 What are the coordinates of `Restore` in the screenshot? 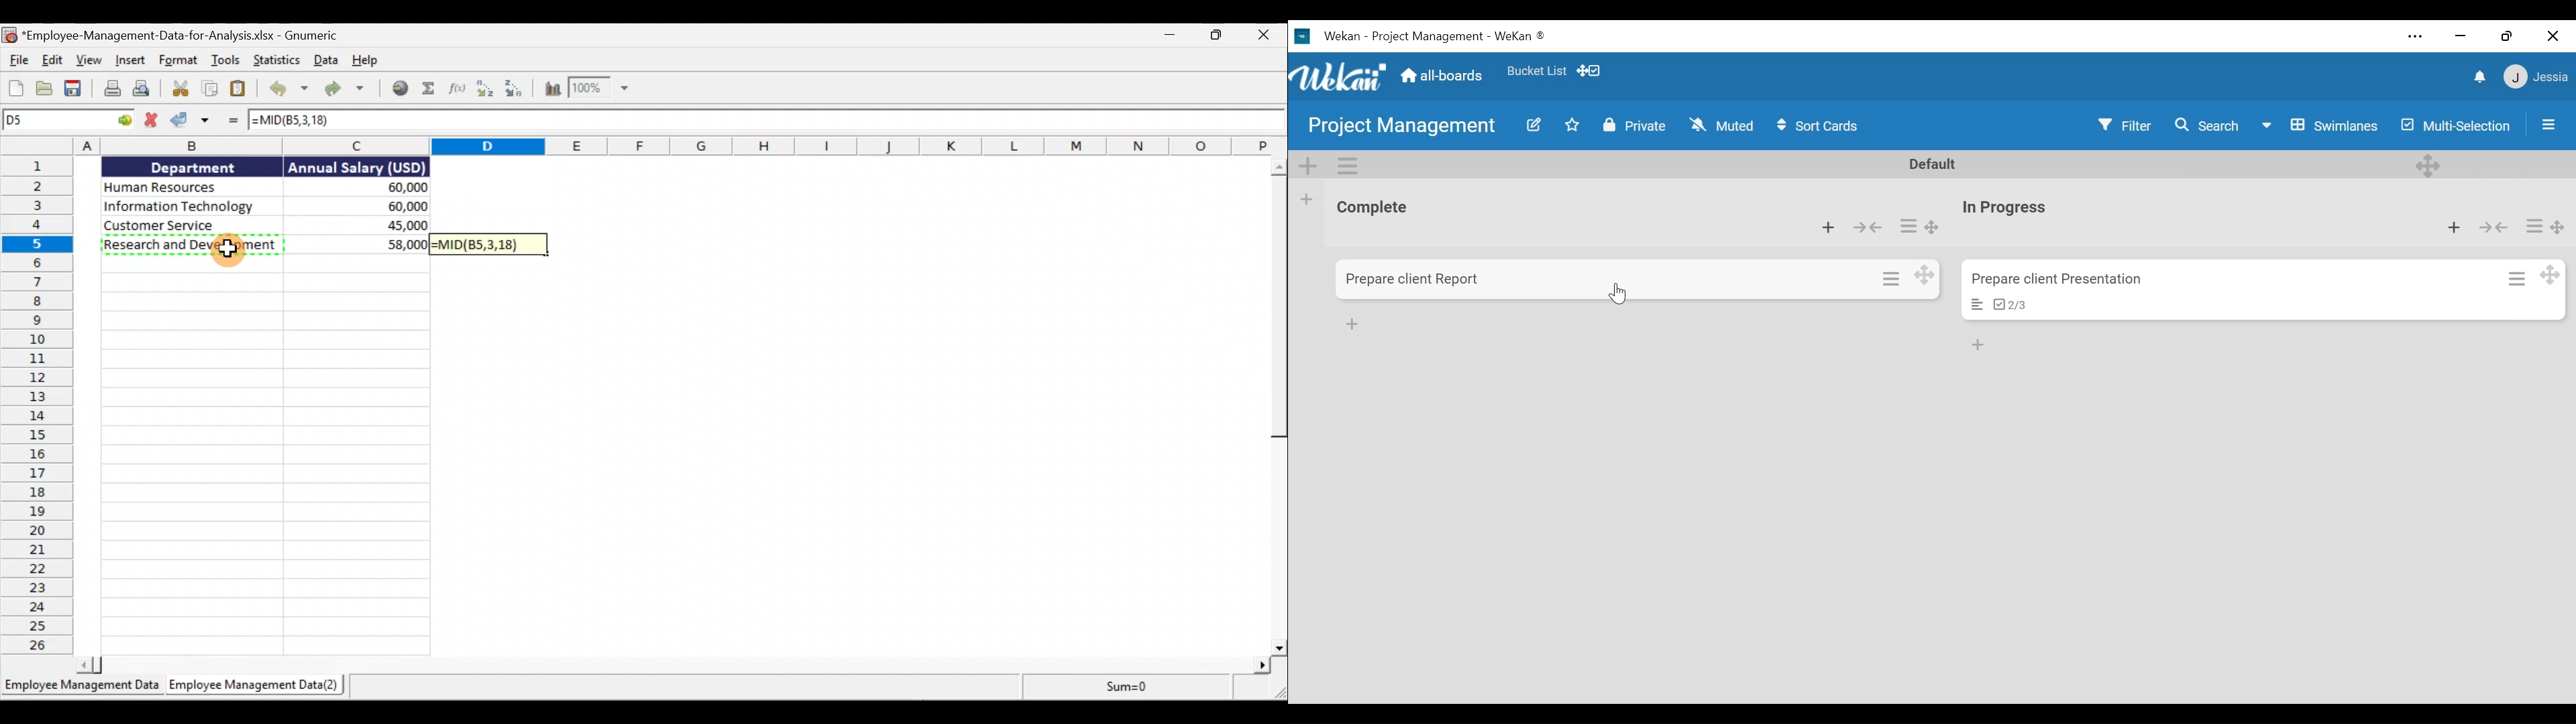 It's located at (2504, 36).